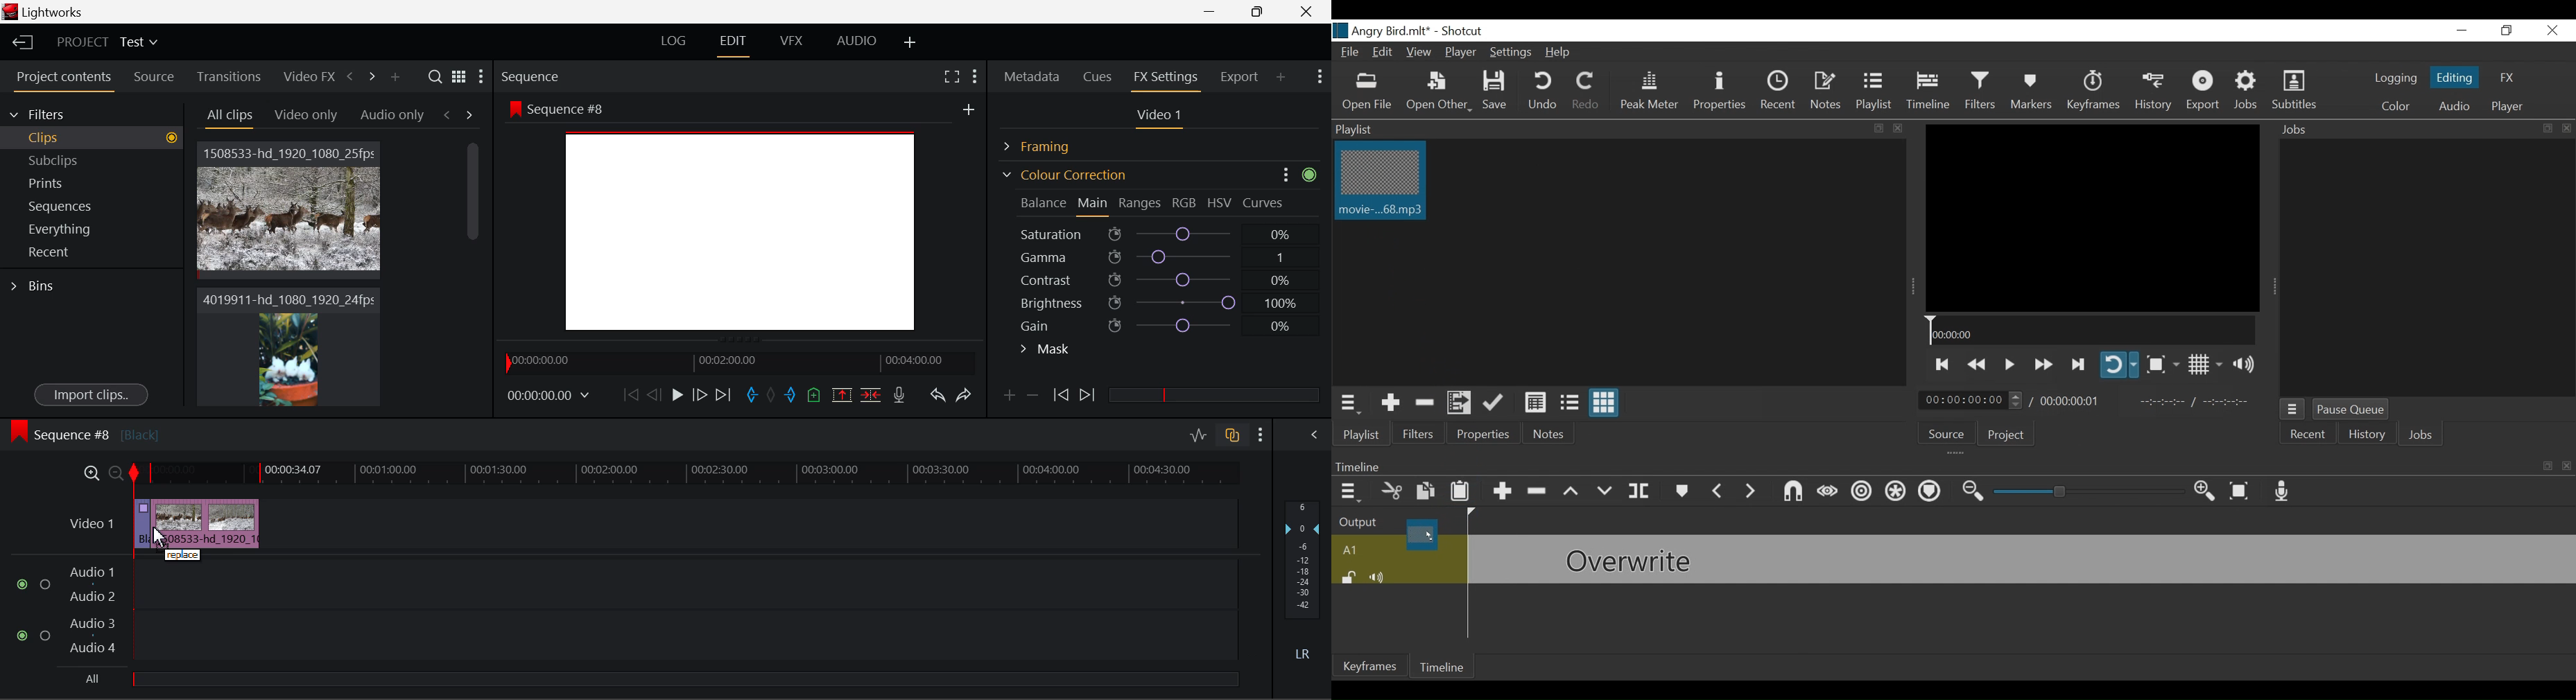 The height and width of the screenshot is (700, 2576). I want to click on Timeline Zoom In, so click(89, 473).